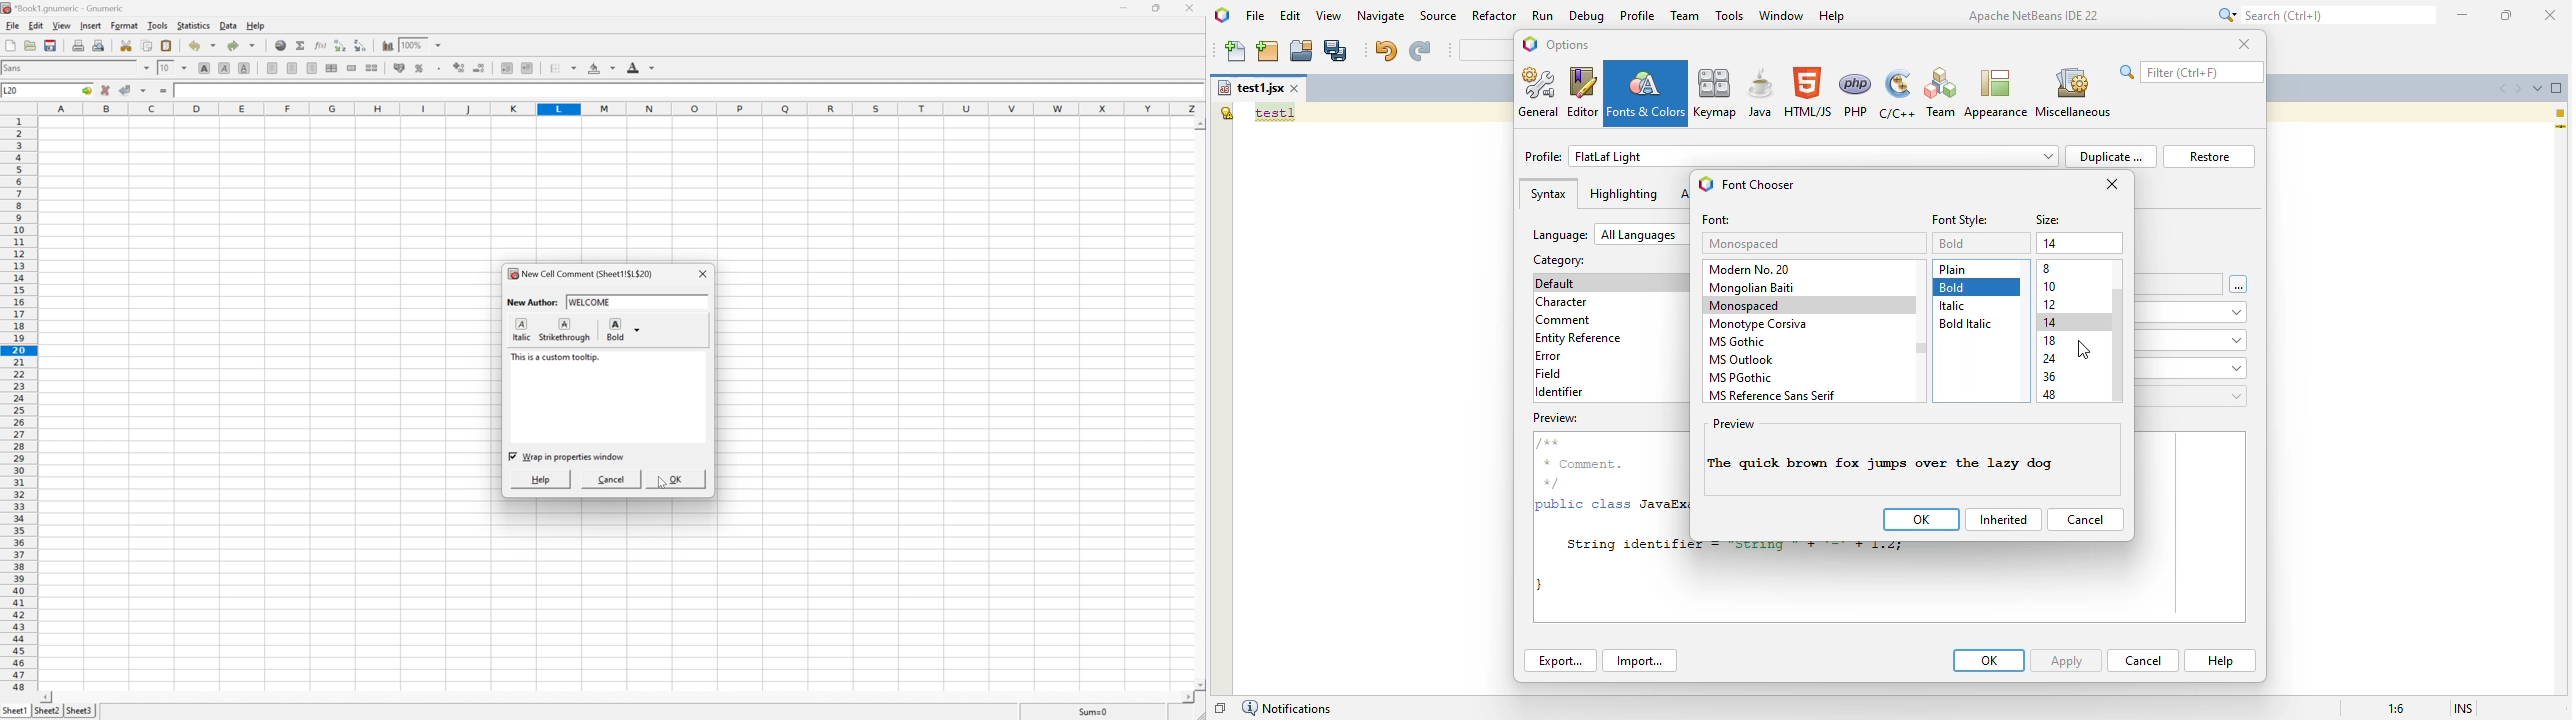  What do you see at coordinates (293, 68) in the screenshot?
I see `Center Horizontally` at bounding box center [293, 68].